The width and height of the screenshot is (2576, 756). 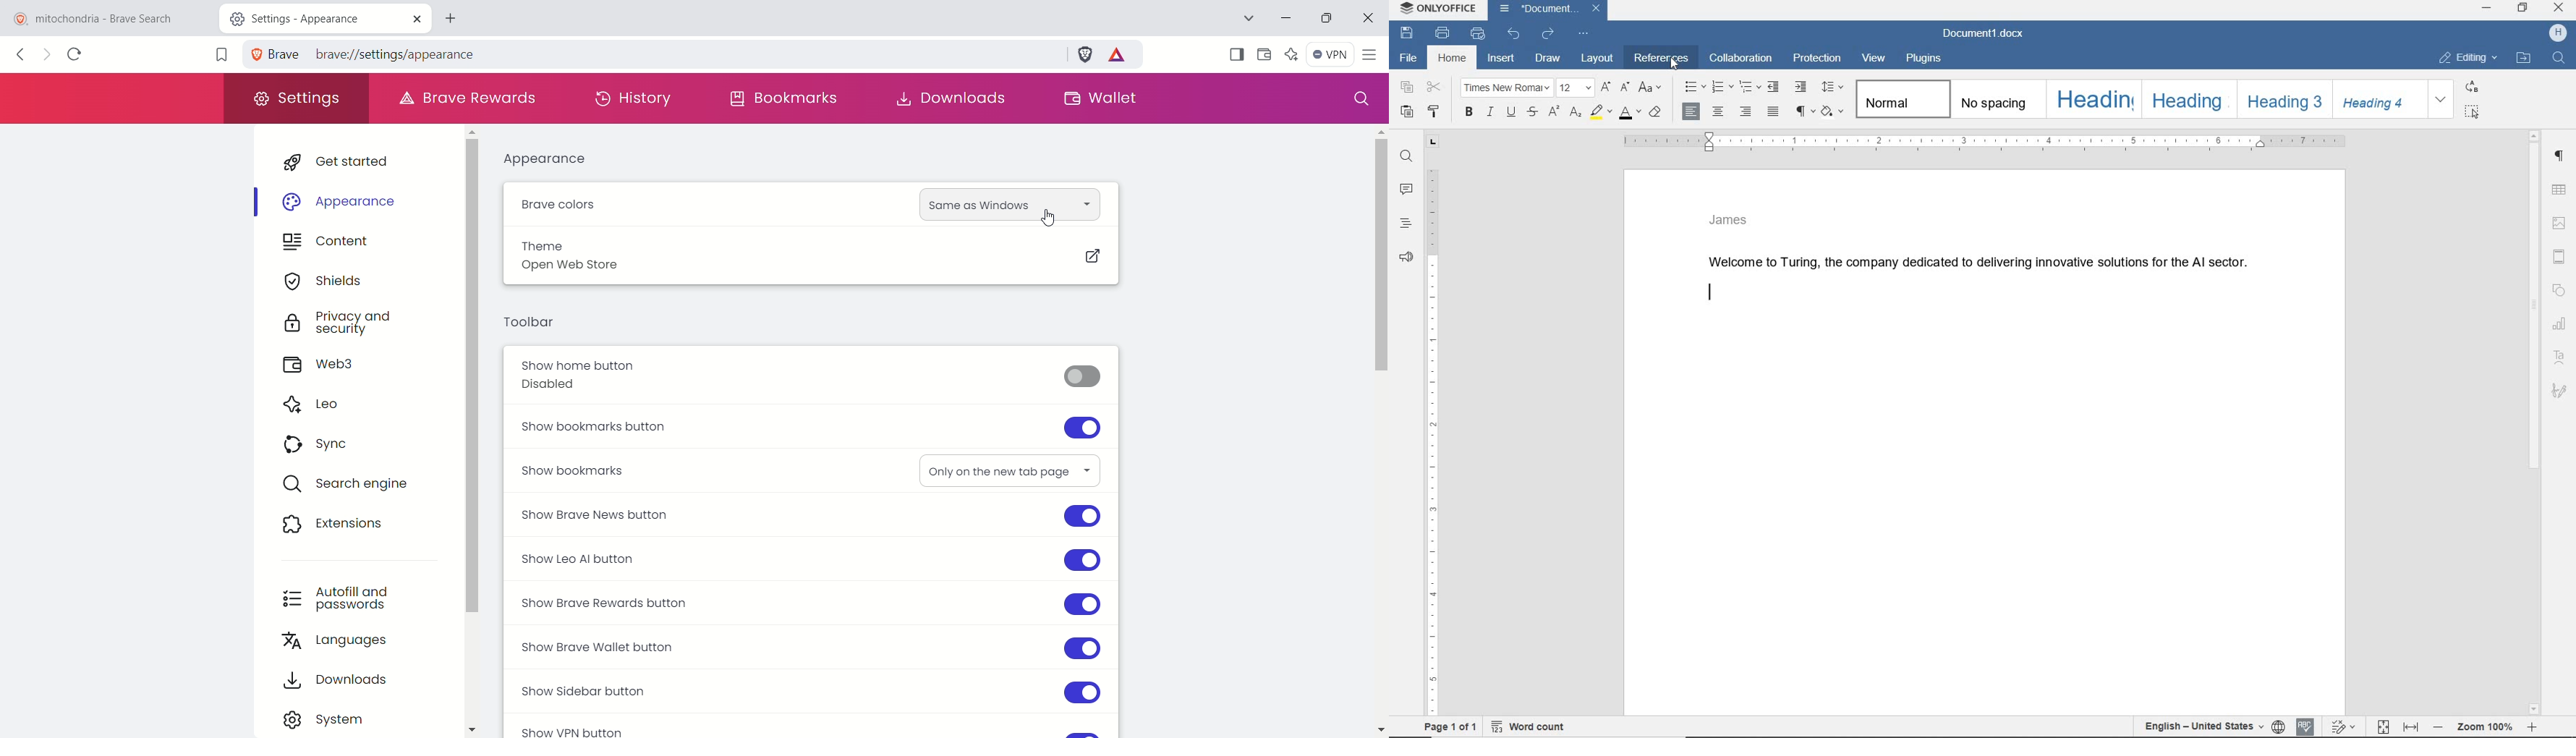 What do you see at coordinates (2380, 100) in the screenshot?
I see `heading 4` at bounding box center [2380, 100].